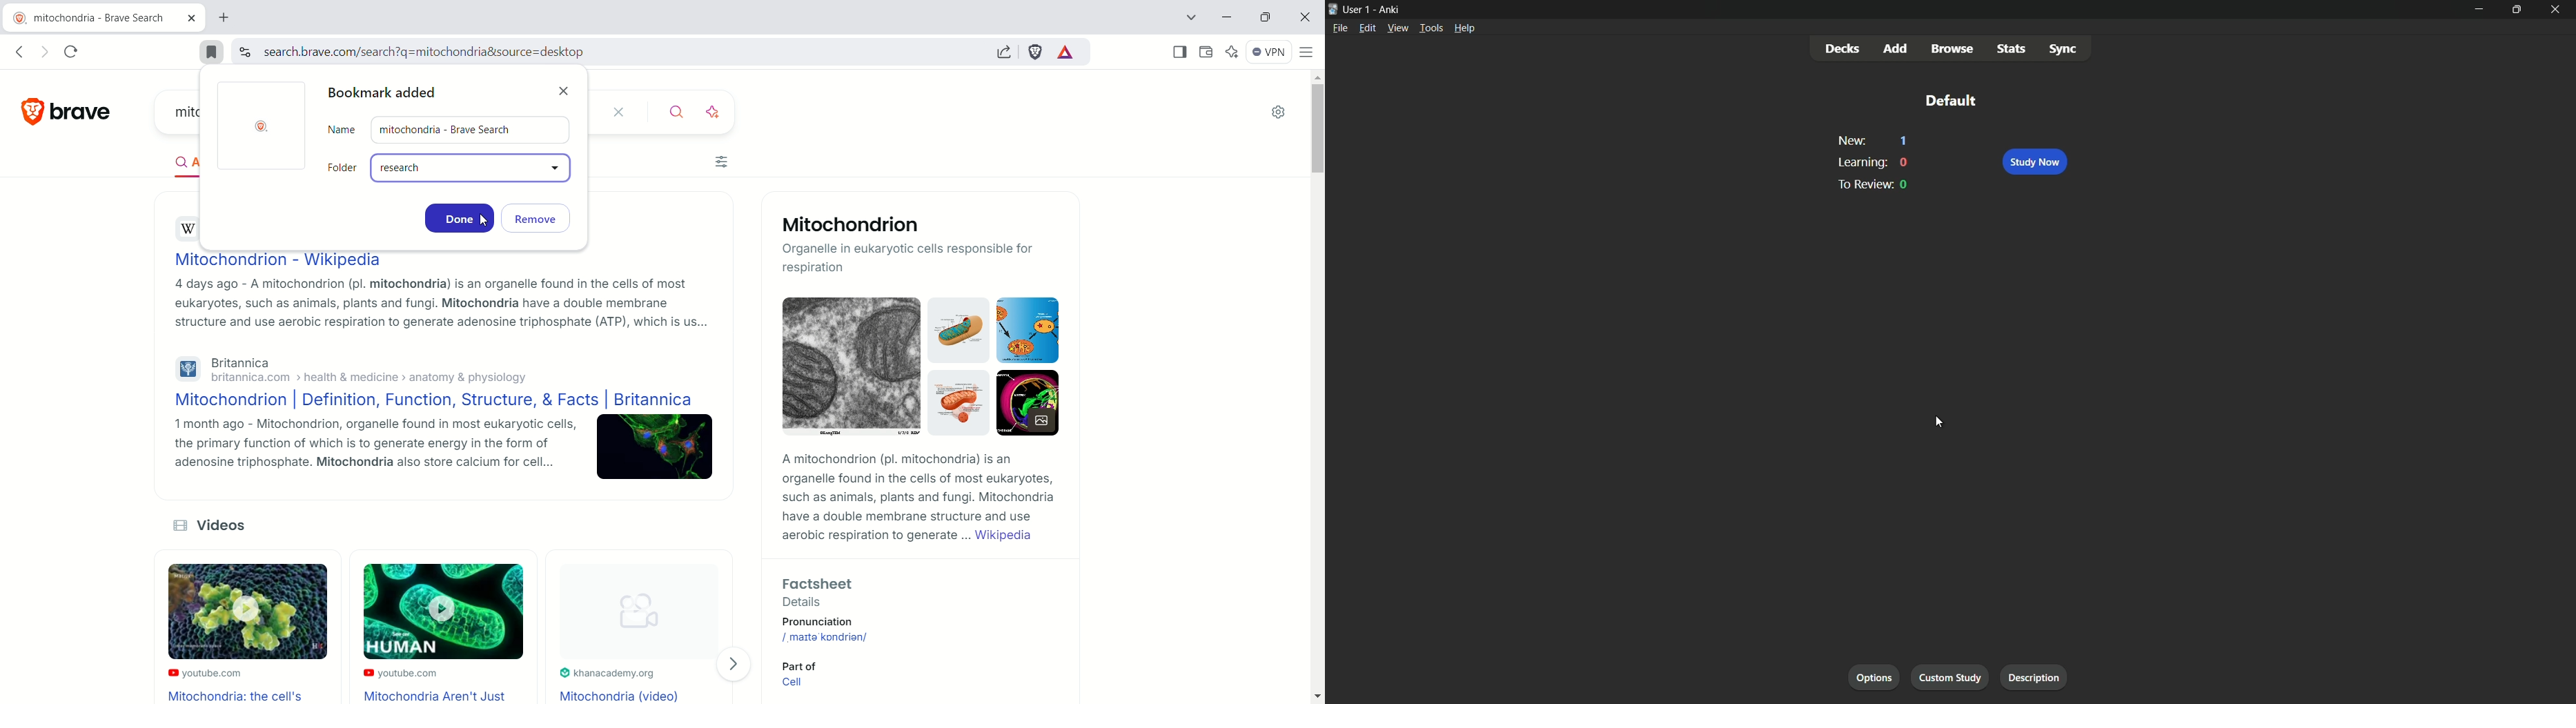 The image size is (2576, 728). What do you see at coordinates (1853, 140) in the screenshot?
I see `new` at bounding box center [1853, 140].